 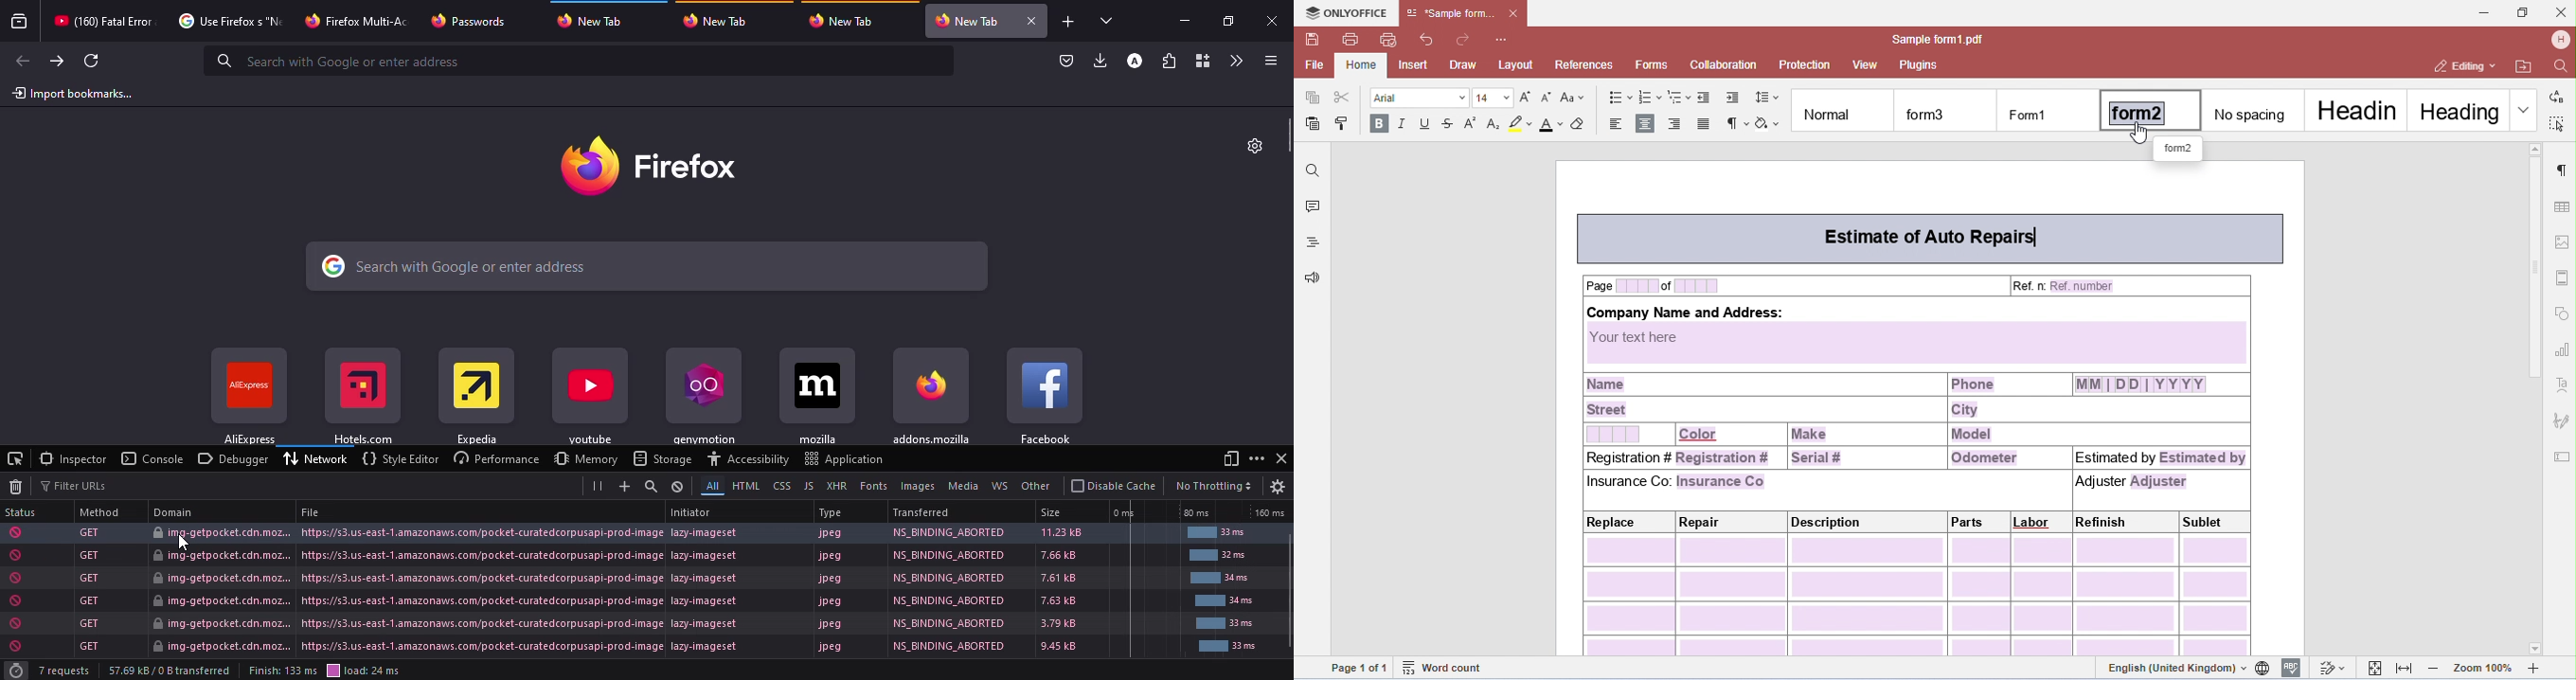 What do you see at coordinates (313, 512) in the screenshot?
I see `file` at bounding box center [313, 512].